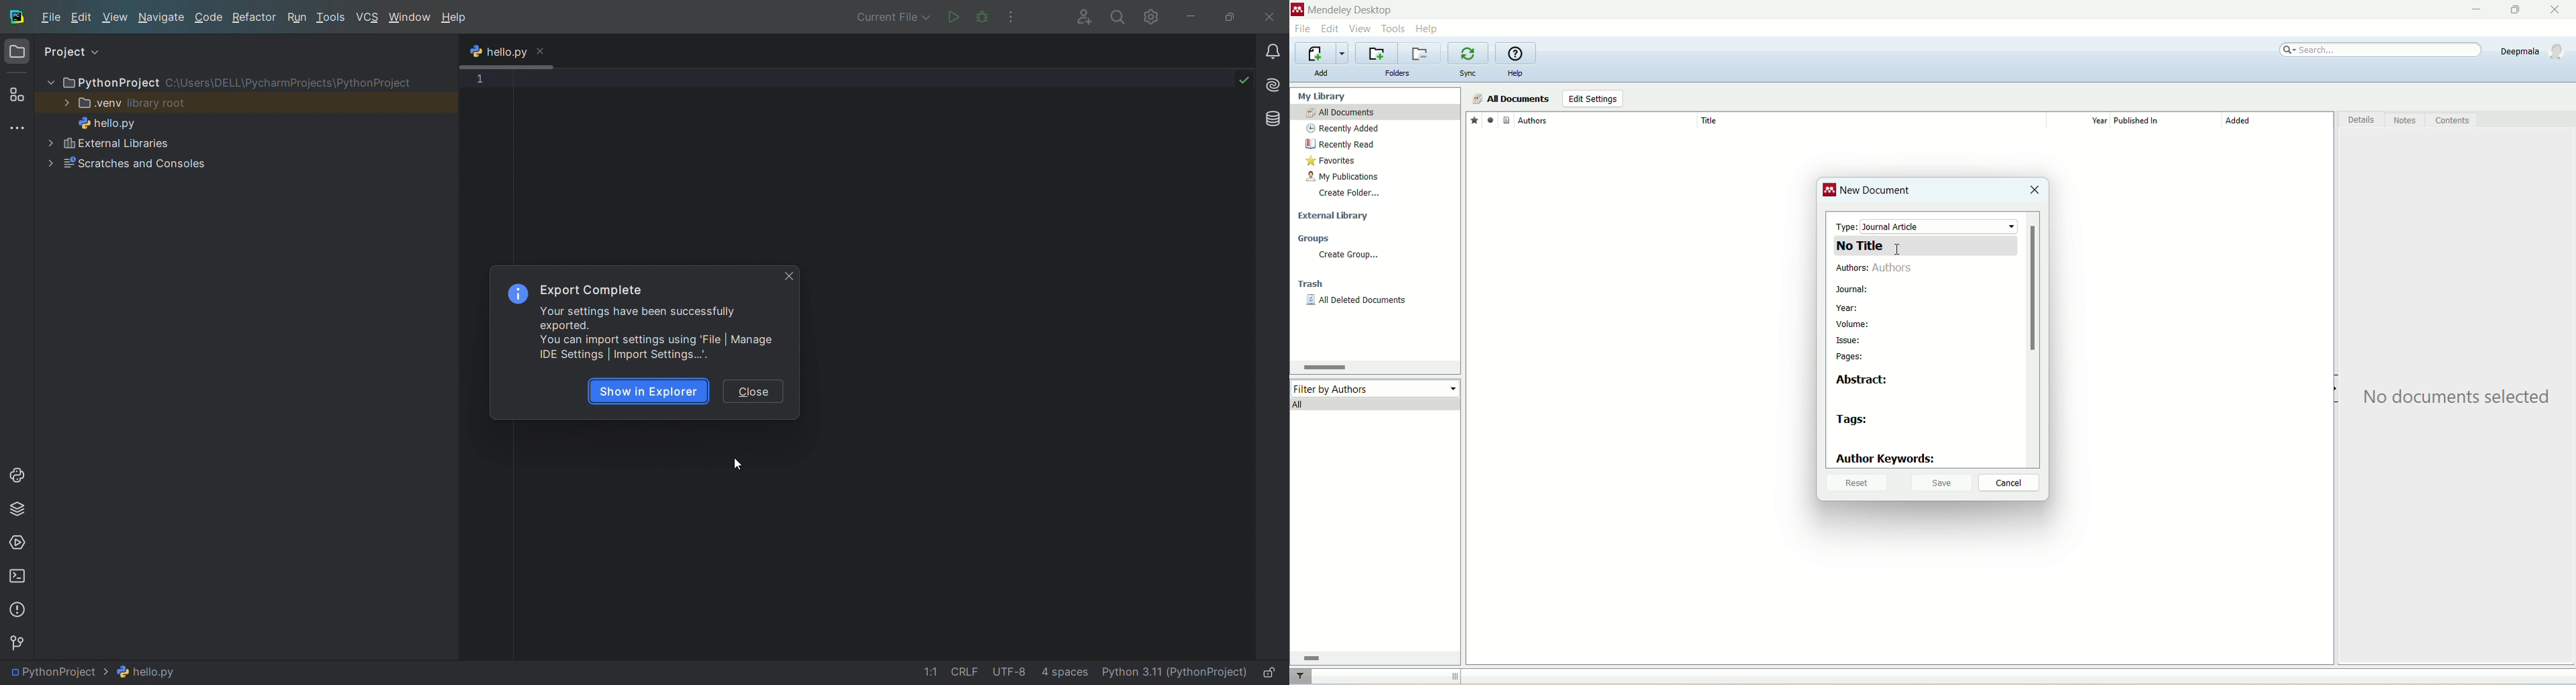 This screenshot has height=700, width=2576. I want to click on filter, so click(1302, 676).